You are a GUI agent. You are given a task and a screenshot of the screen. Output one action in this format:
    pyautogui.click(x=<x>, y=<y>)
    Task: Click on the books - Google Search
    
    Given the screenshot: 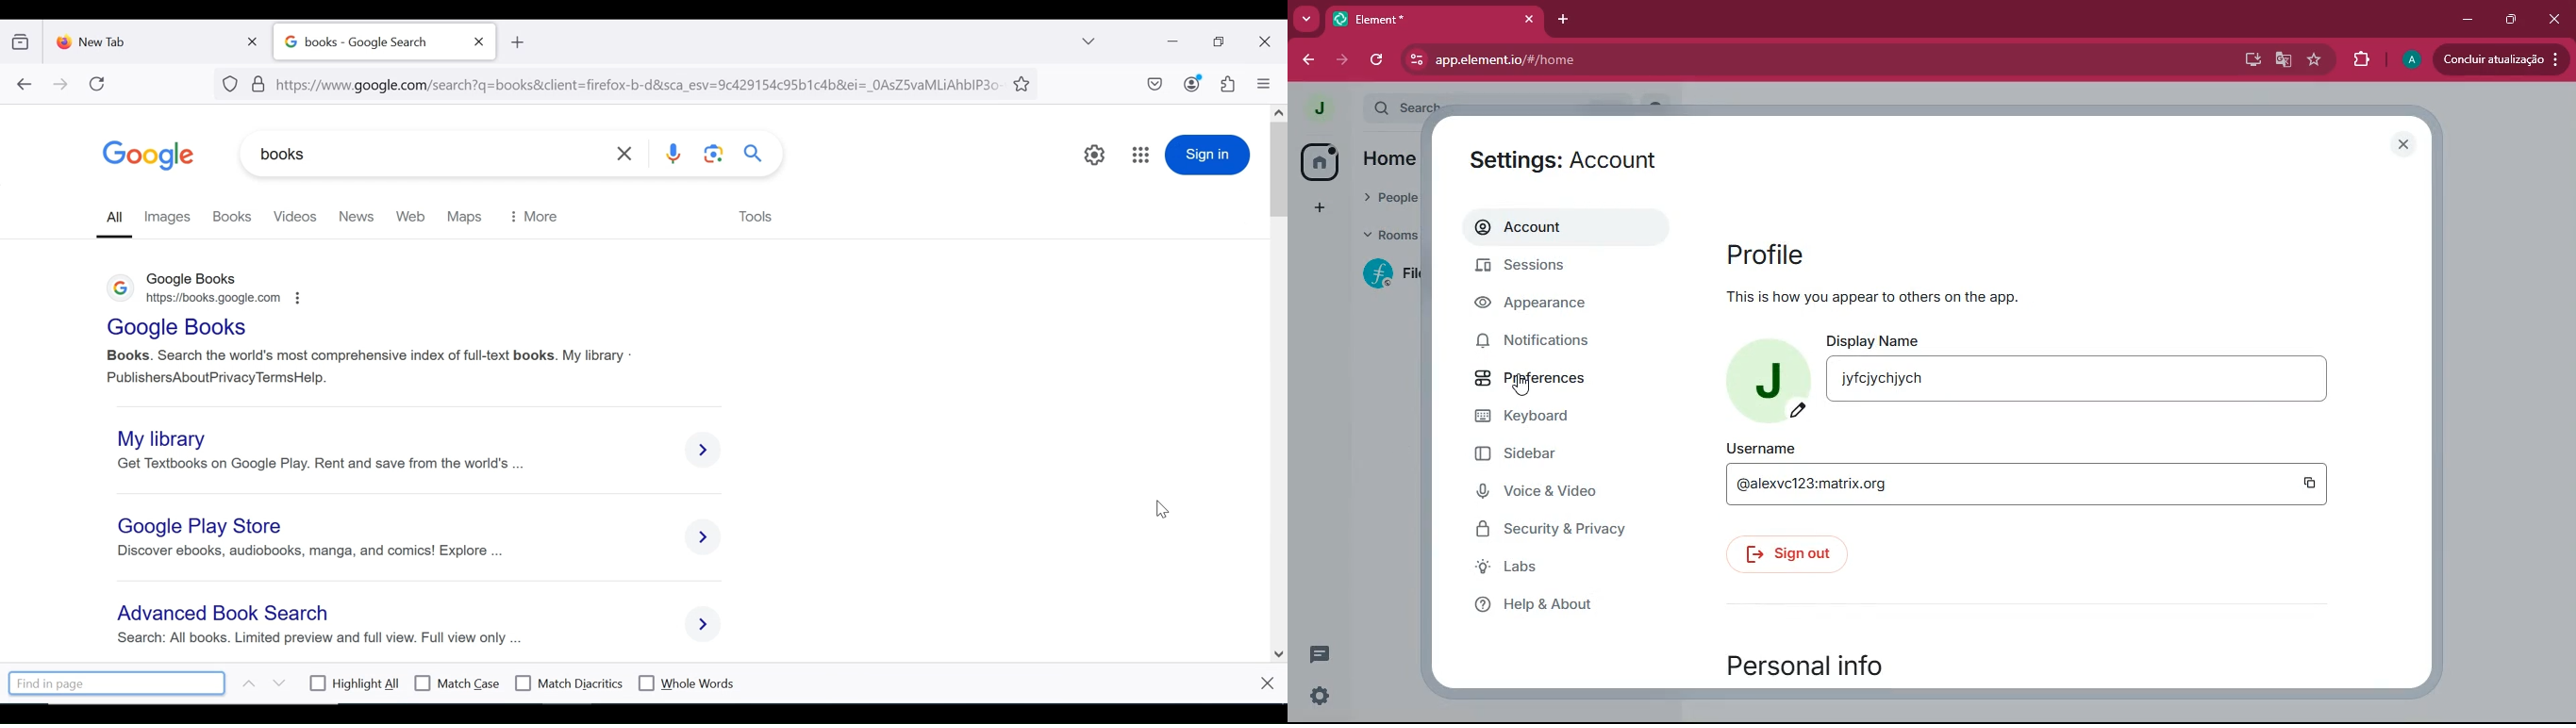 What is the action you would take?
    pyautogui.click(x=370, y=42)
    